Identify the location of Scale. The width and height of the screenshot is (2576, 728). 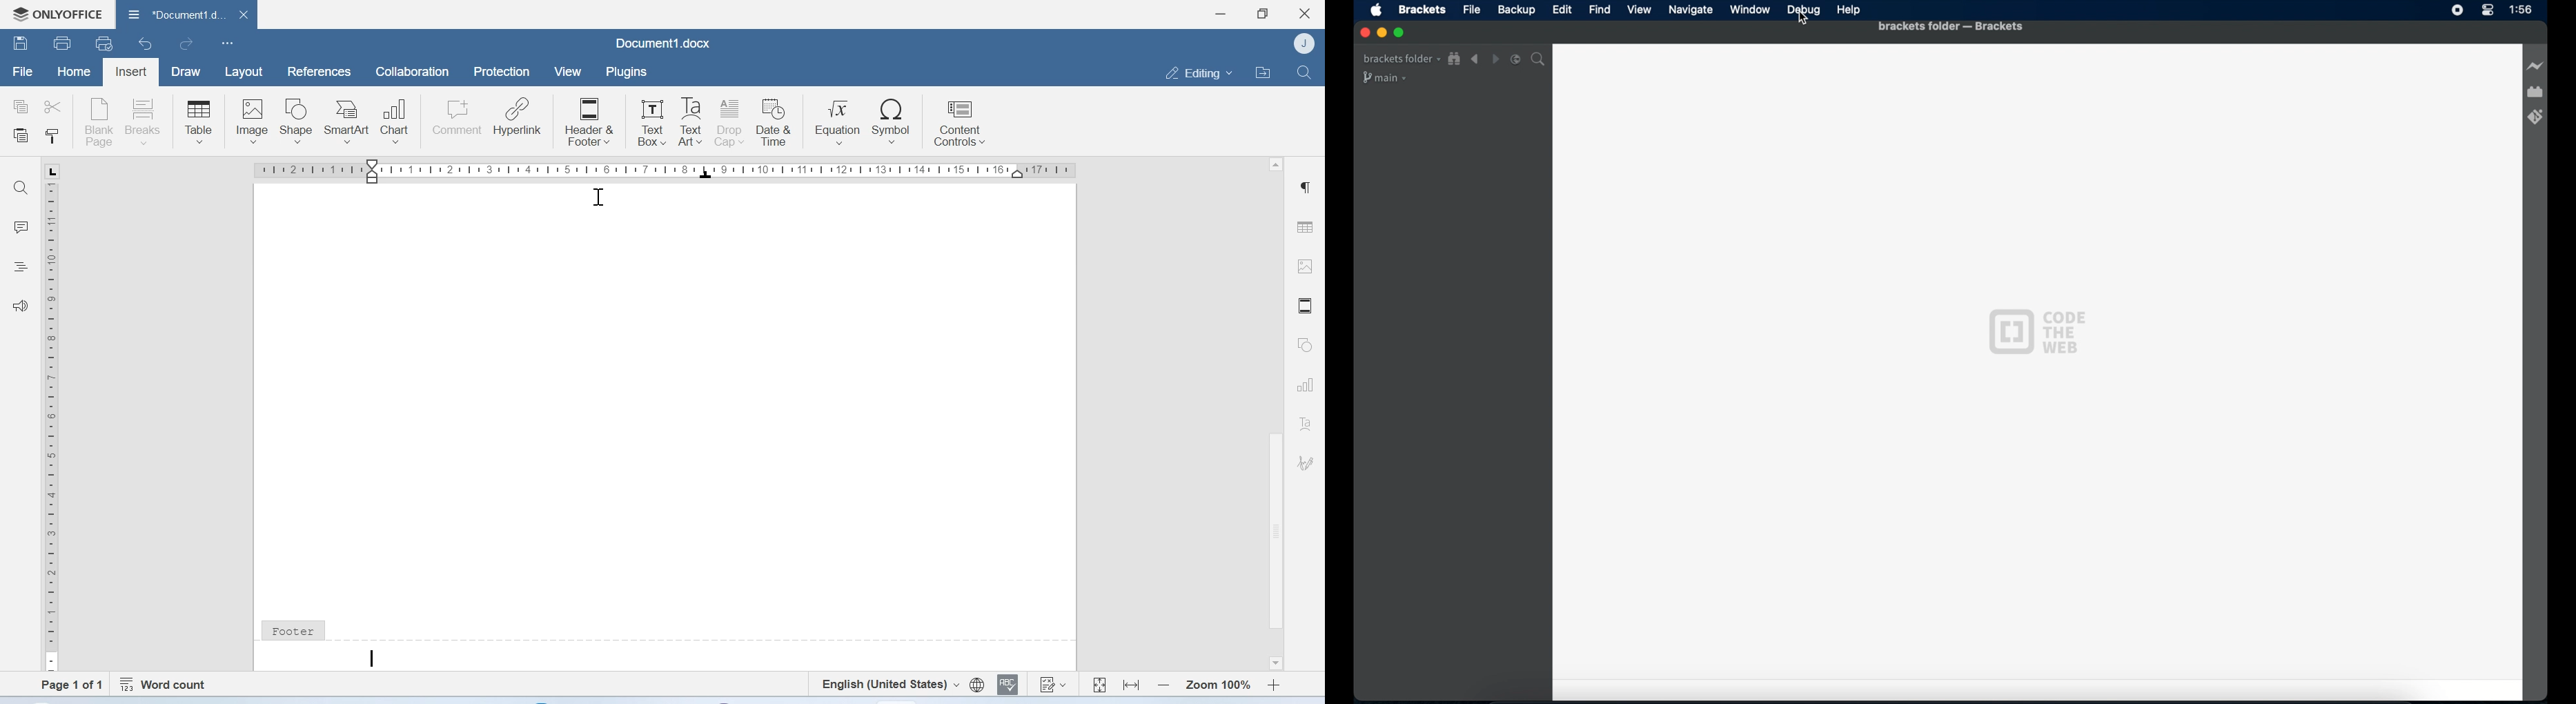
(667, 173).